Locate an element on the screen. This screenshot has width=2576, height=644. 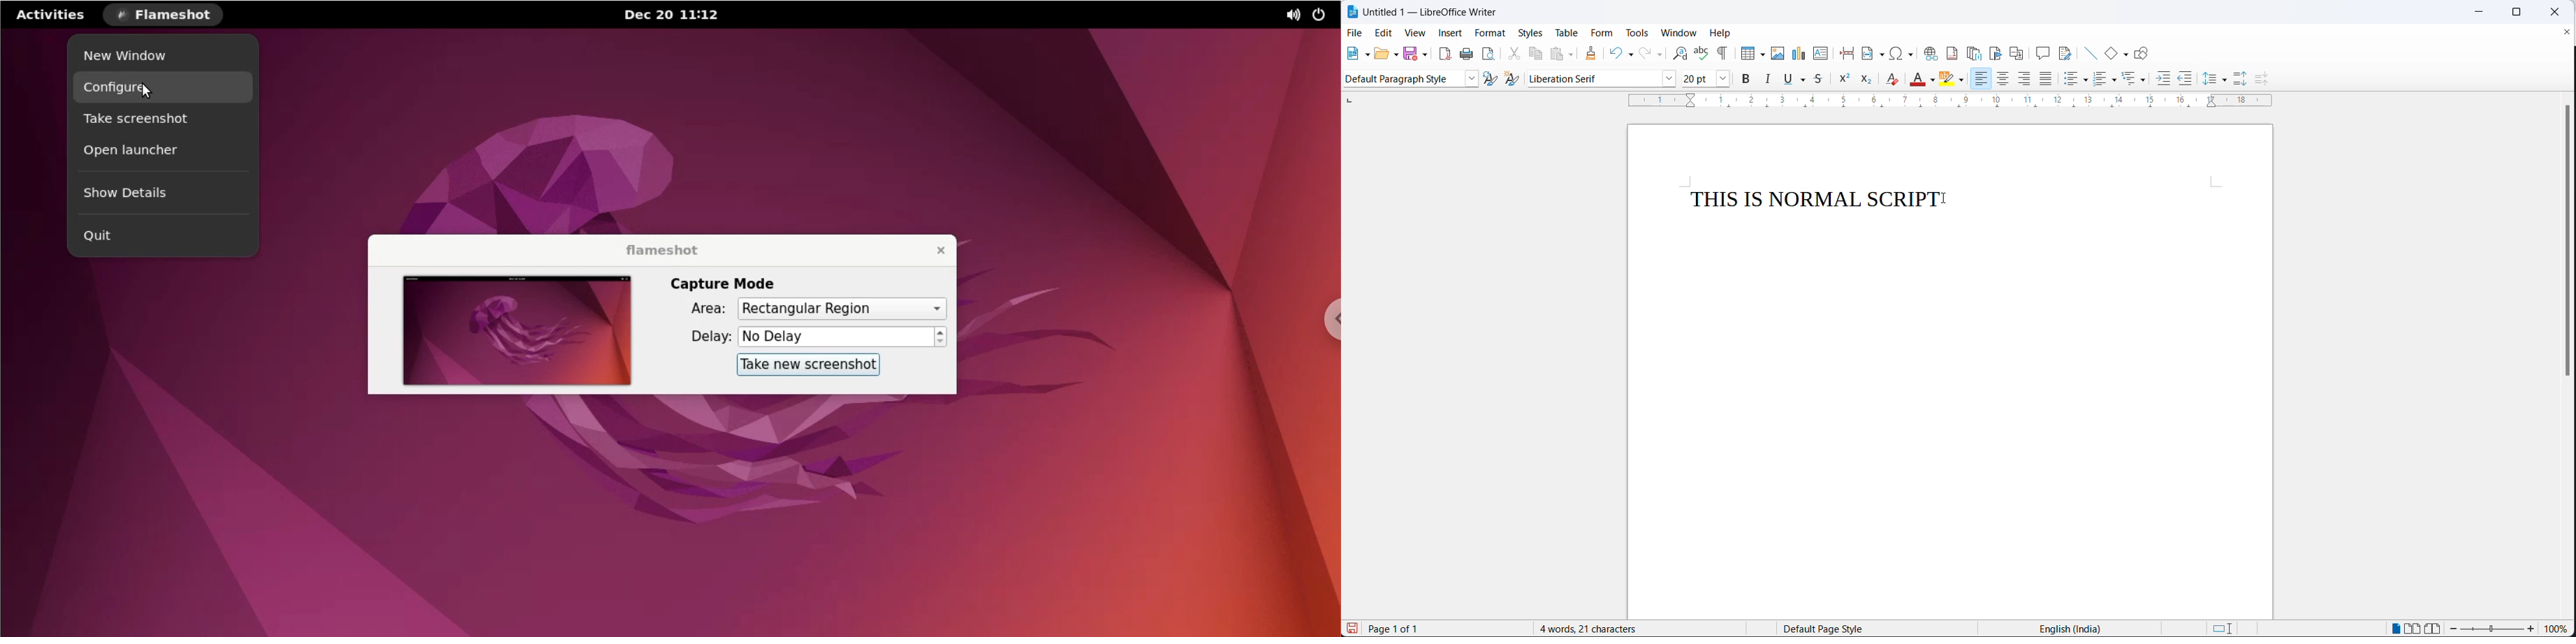
font name is located at coordinates (1593, 78).